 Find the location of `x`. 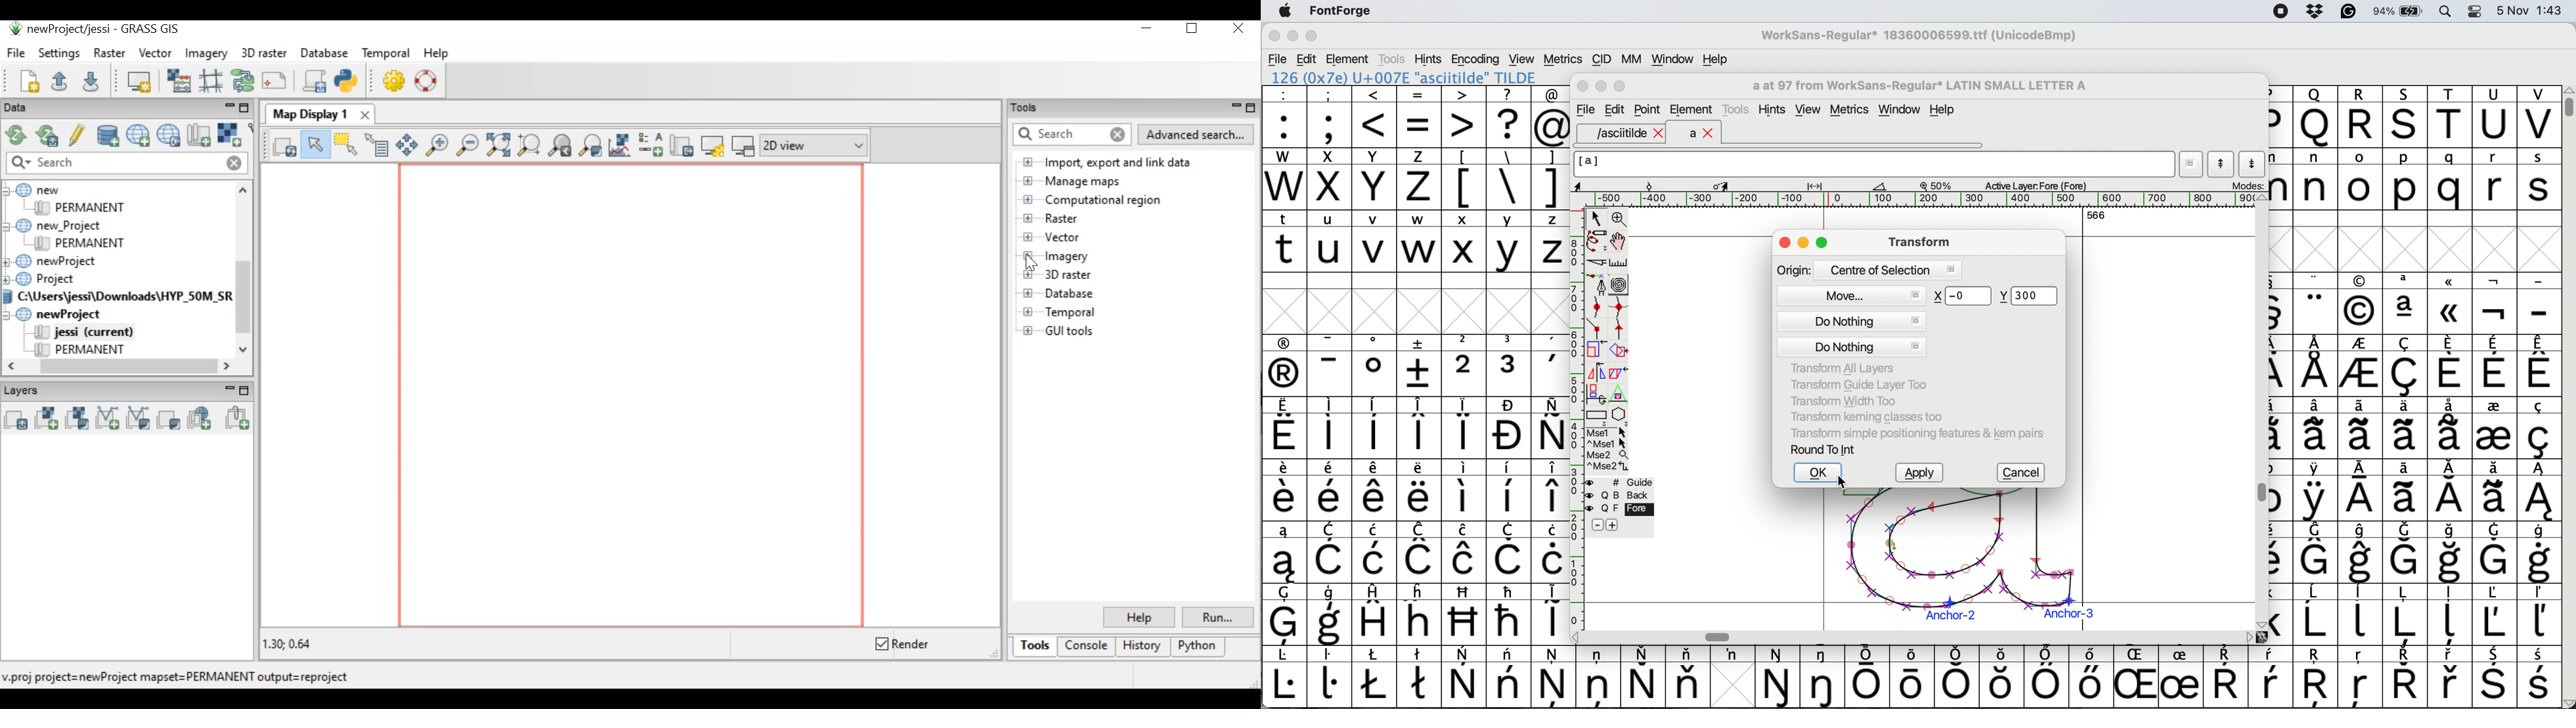

x is located at coordinates (1463, 241).